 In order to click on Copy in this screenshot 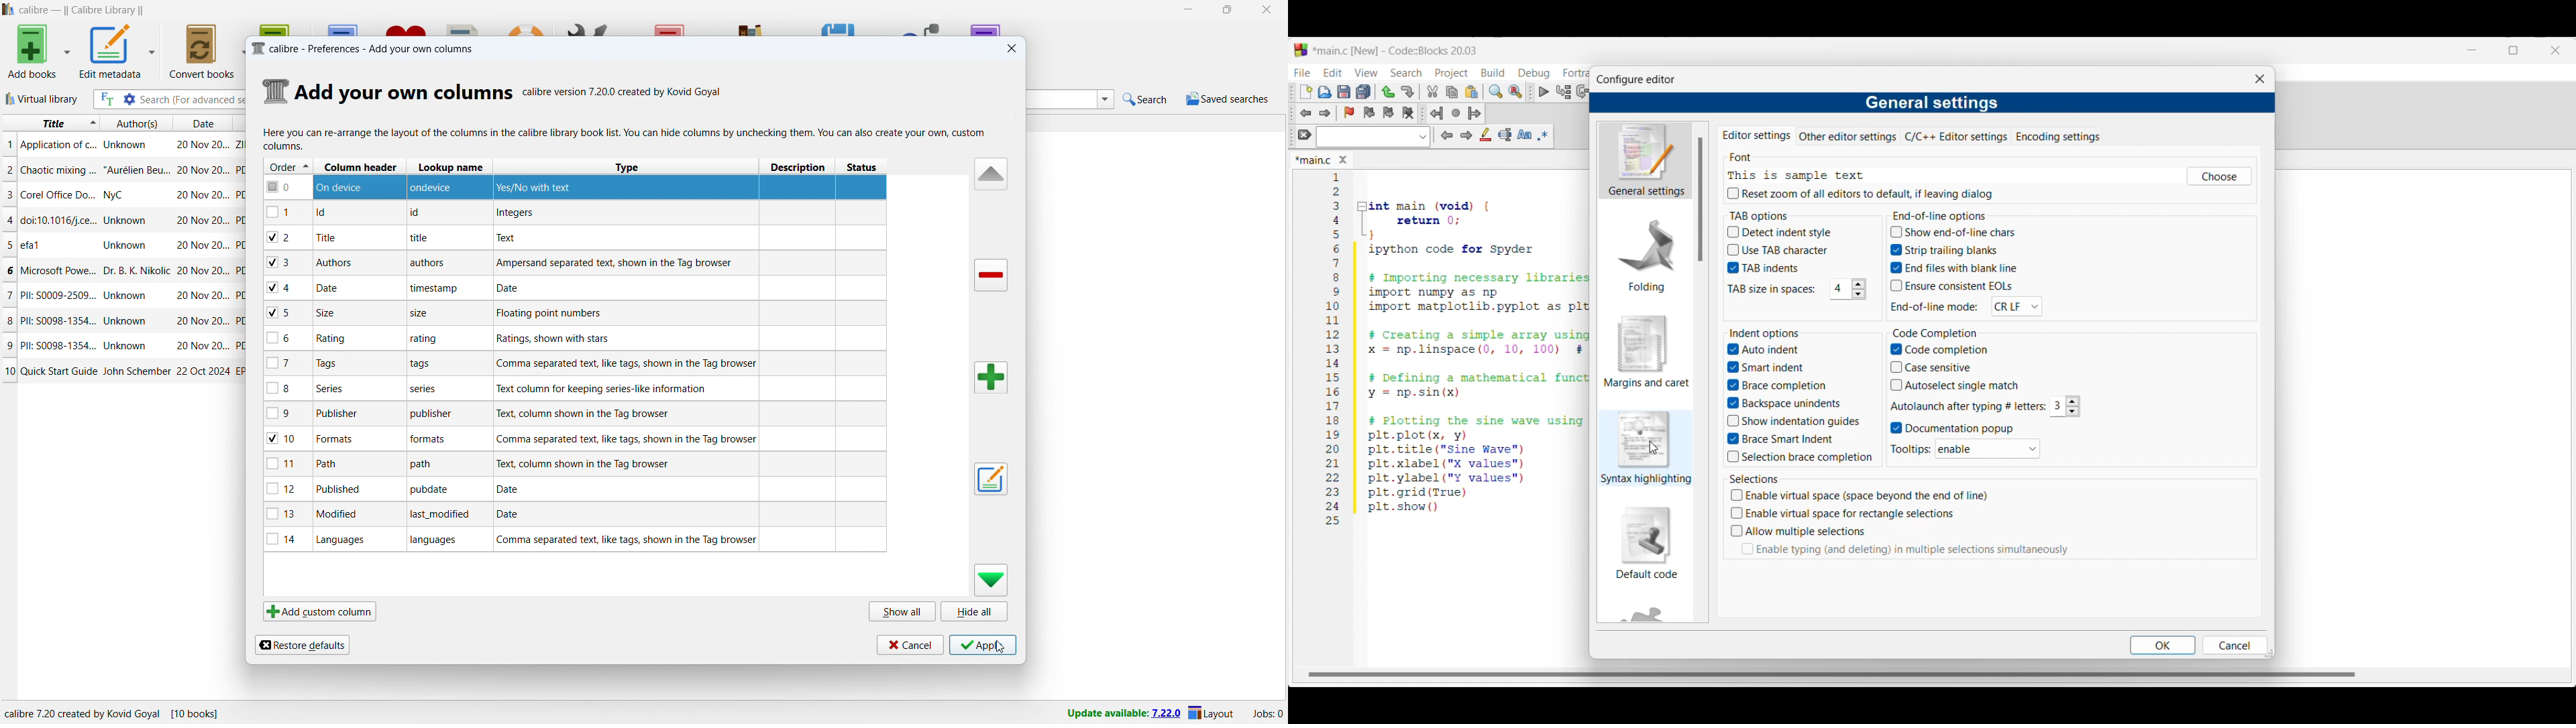, I will do `click(1452, 93)`.